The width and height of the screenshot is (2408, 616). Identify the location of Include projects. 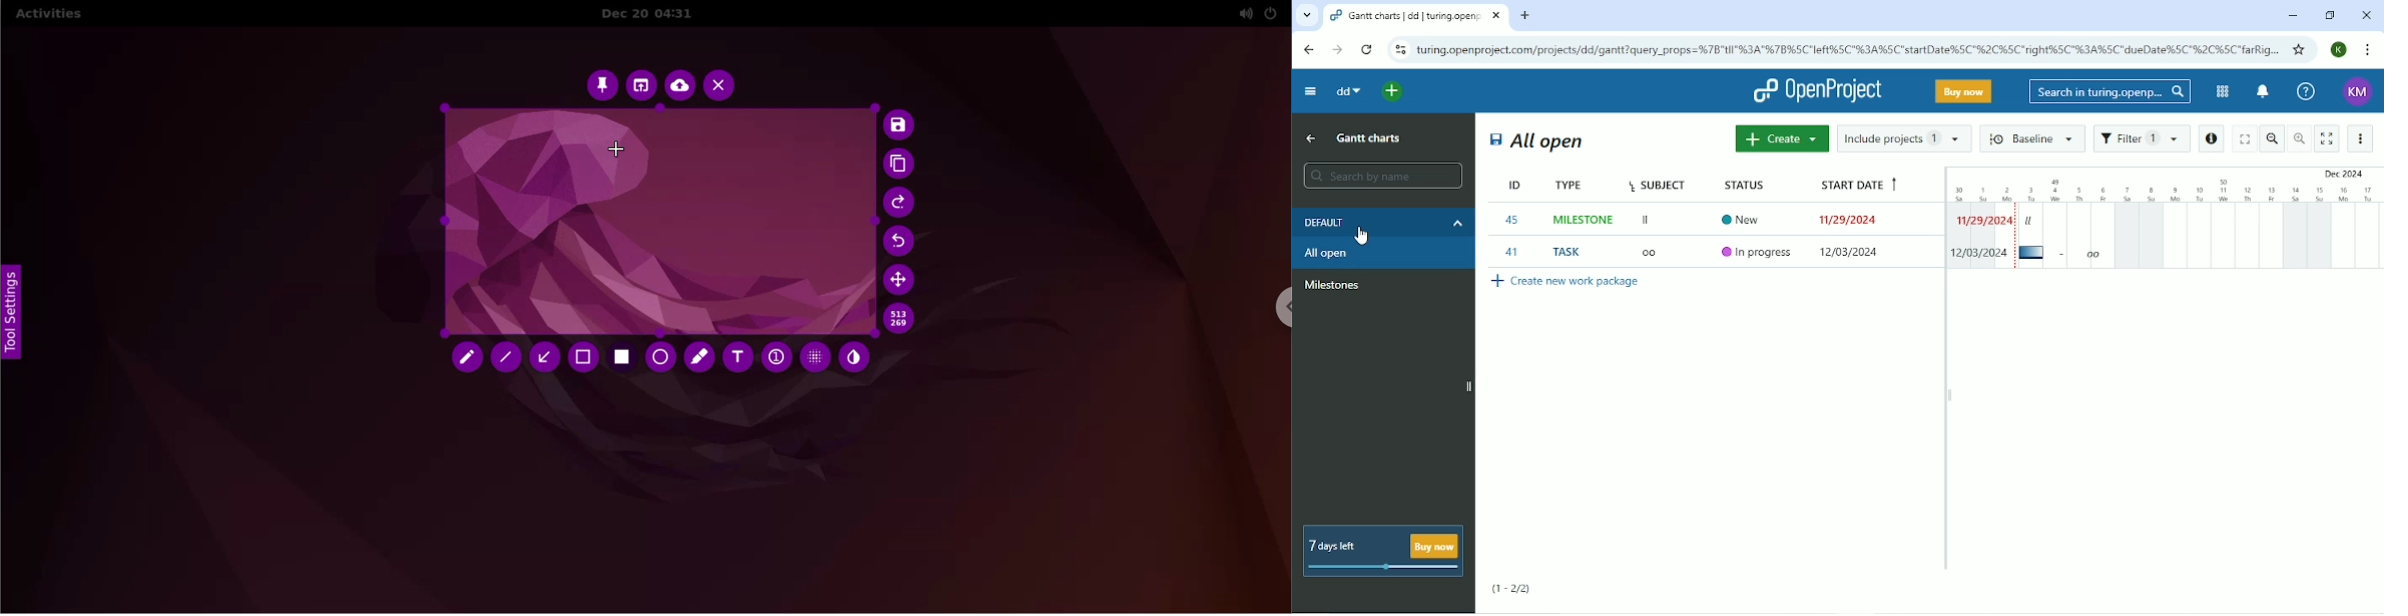
(1905, 140).